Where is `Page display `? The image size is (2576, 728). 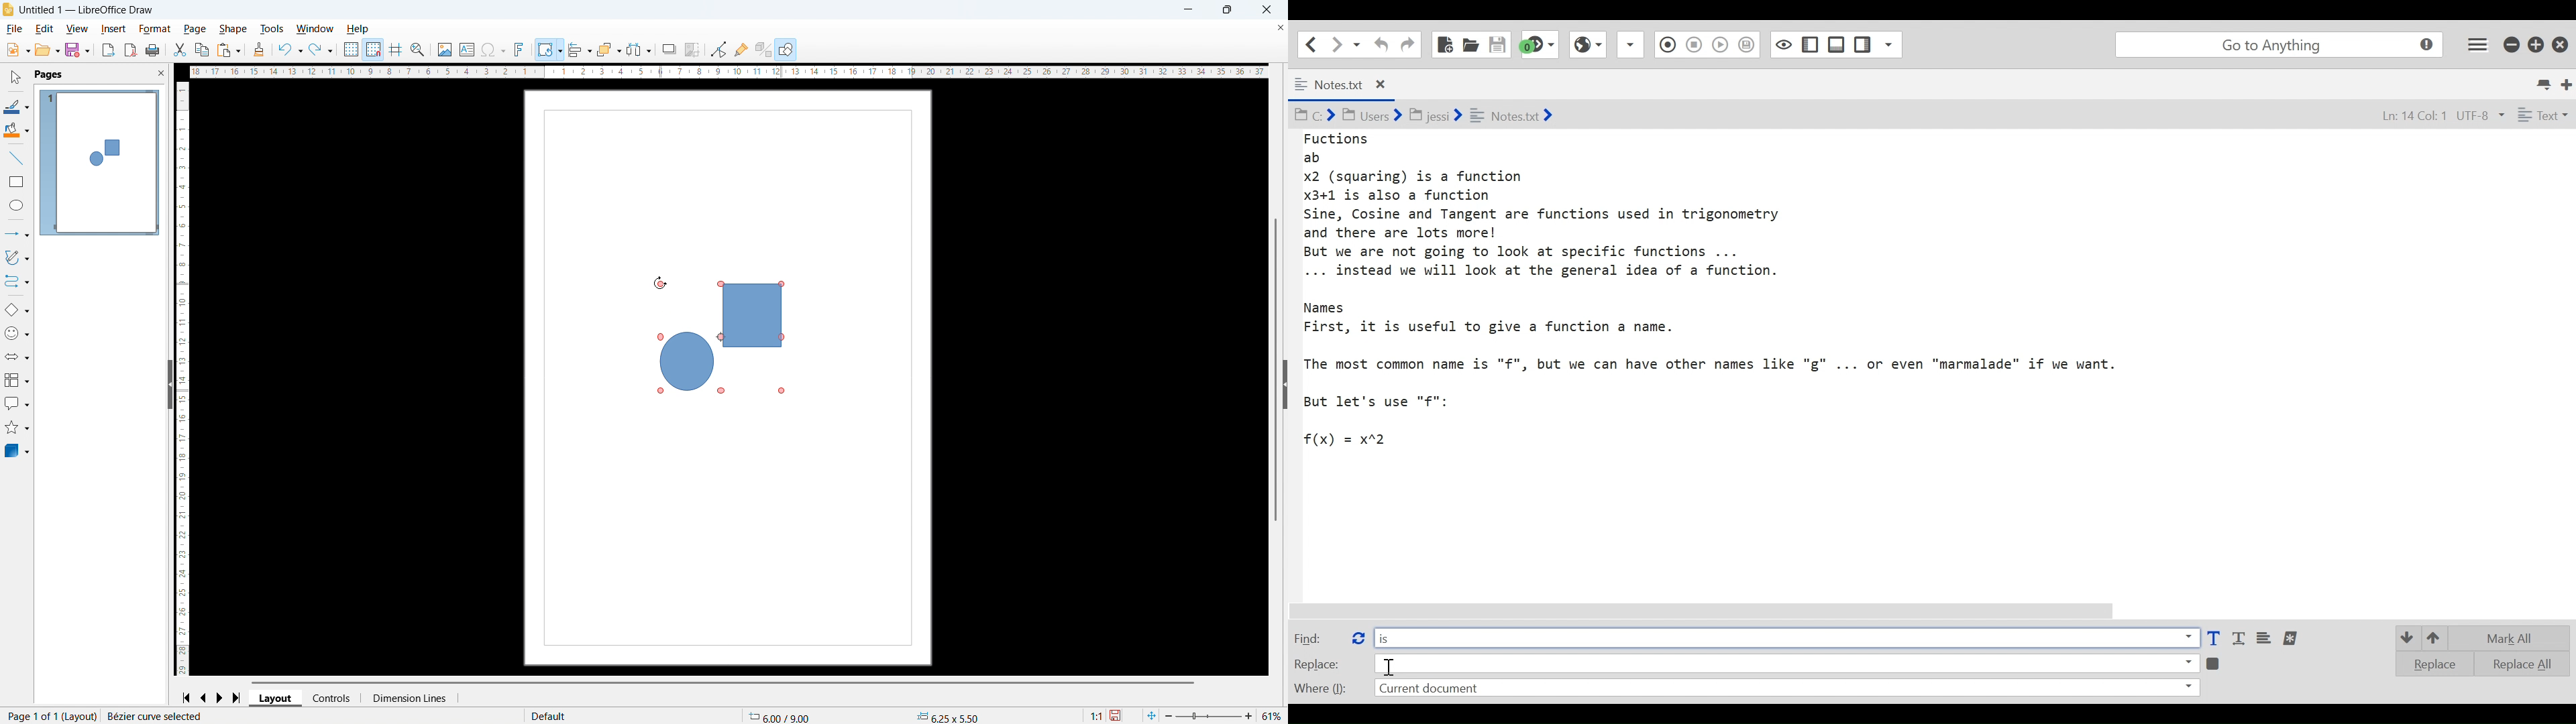
Page display  is located at coordinates (100, 163).